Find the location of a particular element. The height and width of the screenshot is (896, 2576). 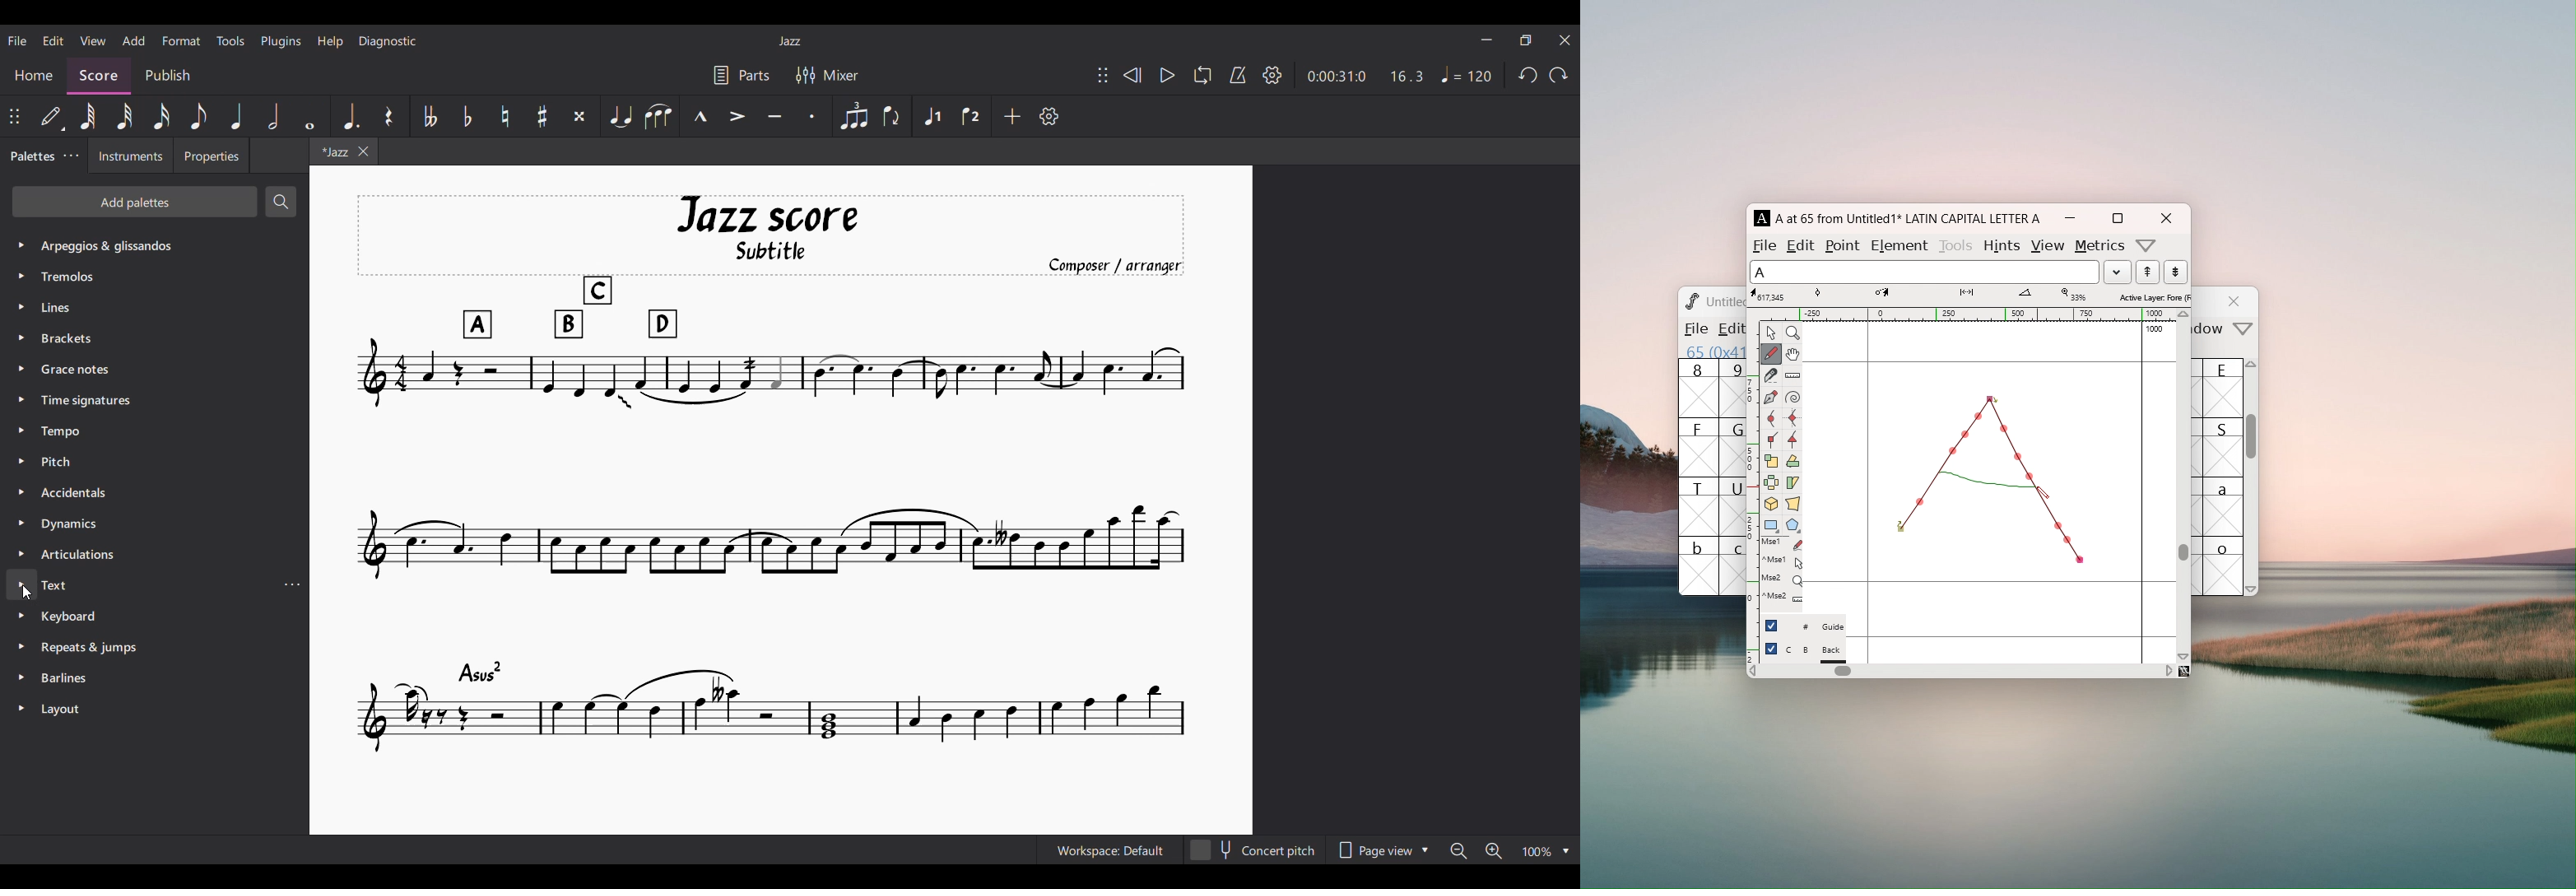

checkbox is located at coordinates (1771, 649).